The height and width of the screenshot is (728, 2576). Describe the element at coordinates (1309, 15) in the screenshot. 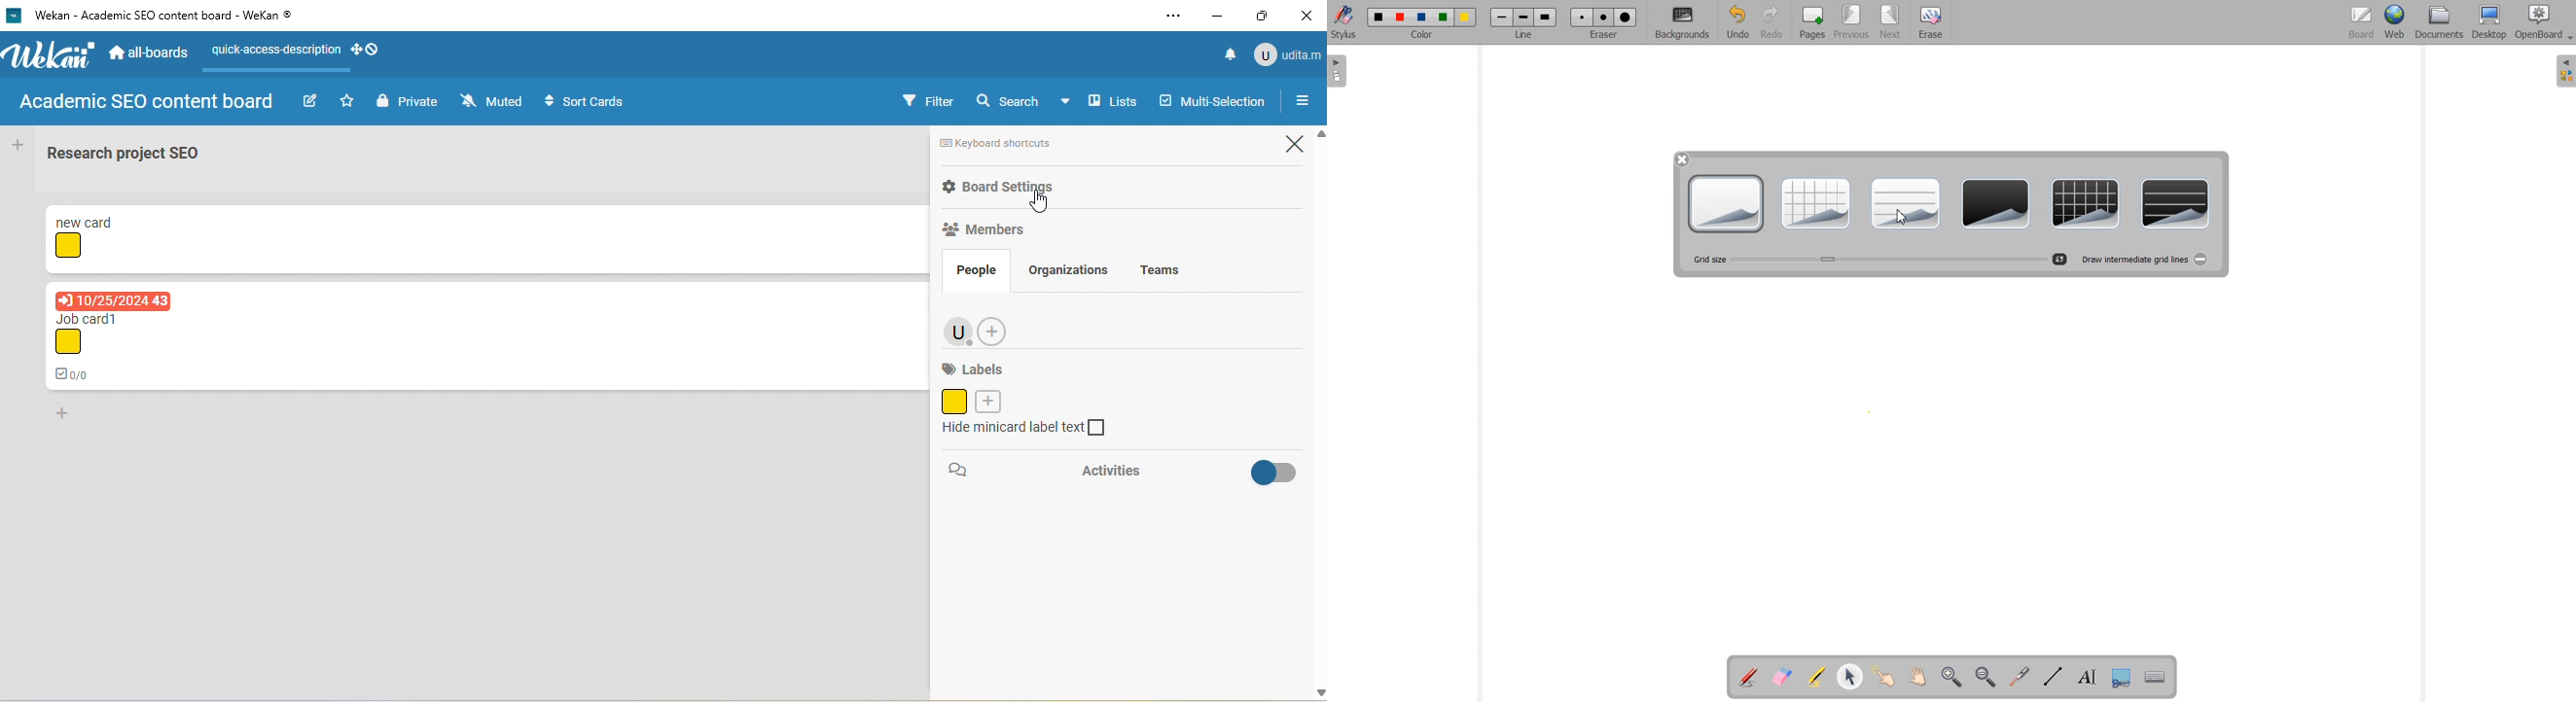

I see `close` at that location.